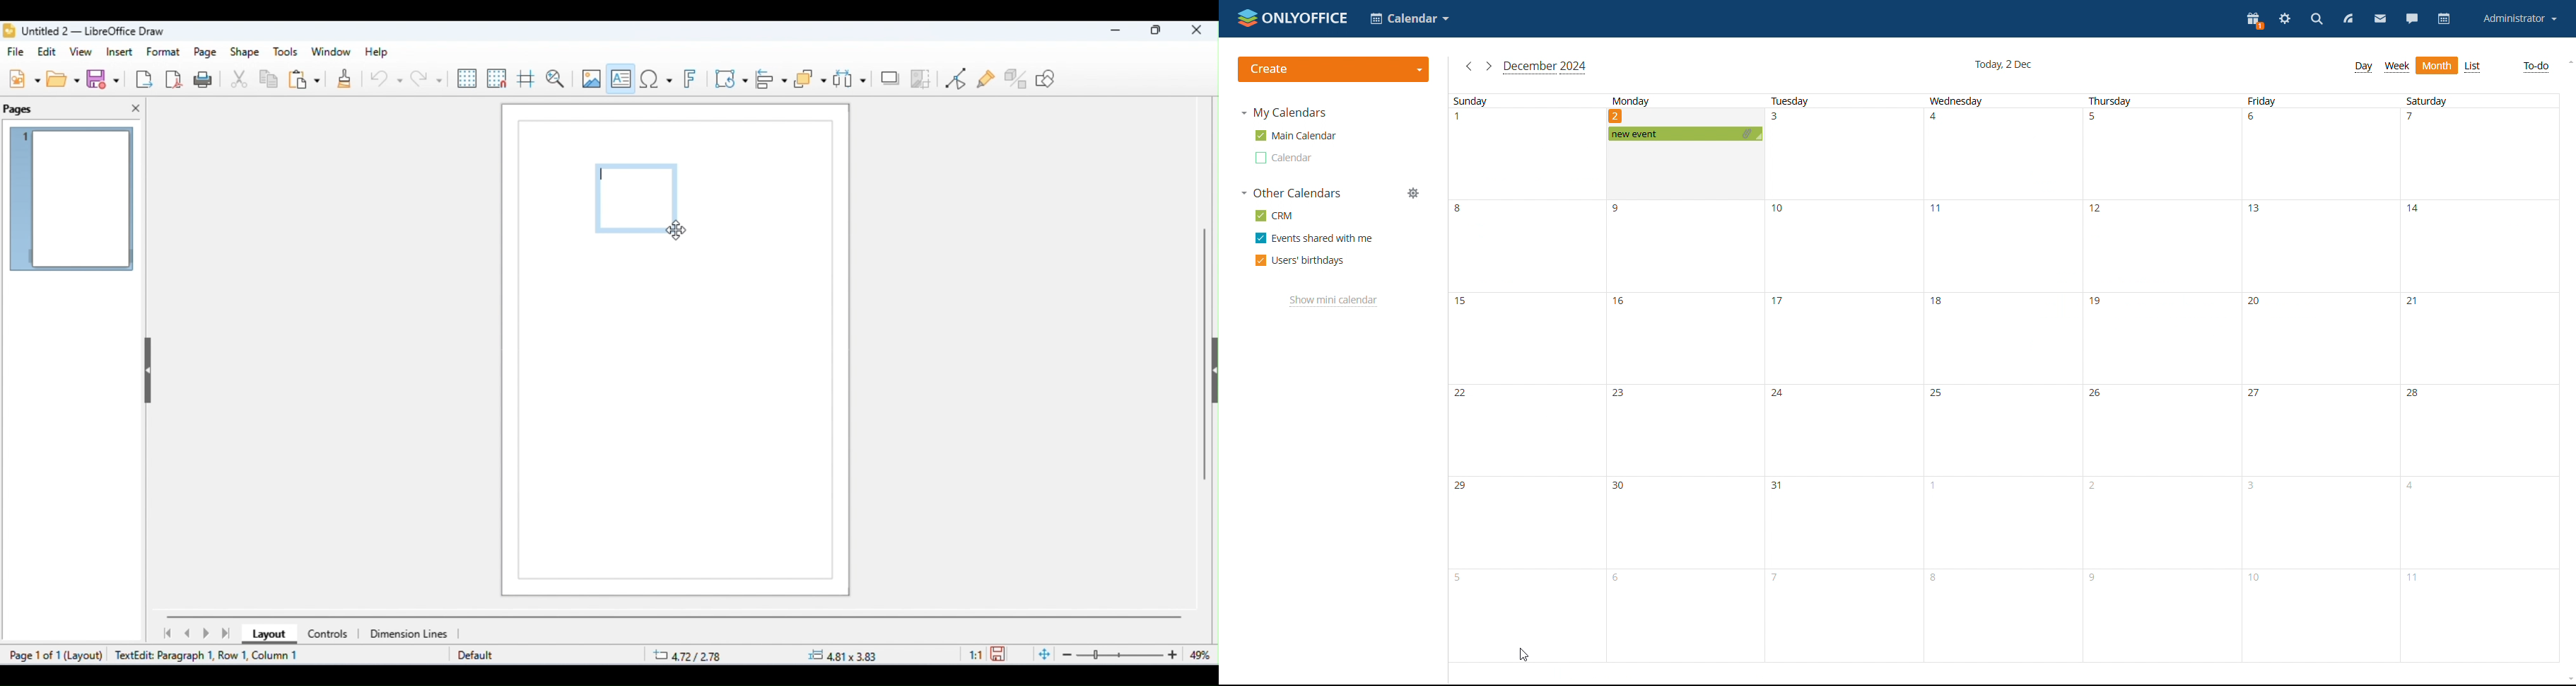  I want to click on window, so click(331, 52).